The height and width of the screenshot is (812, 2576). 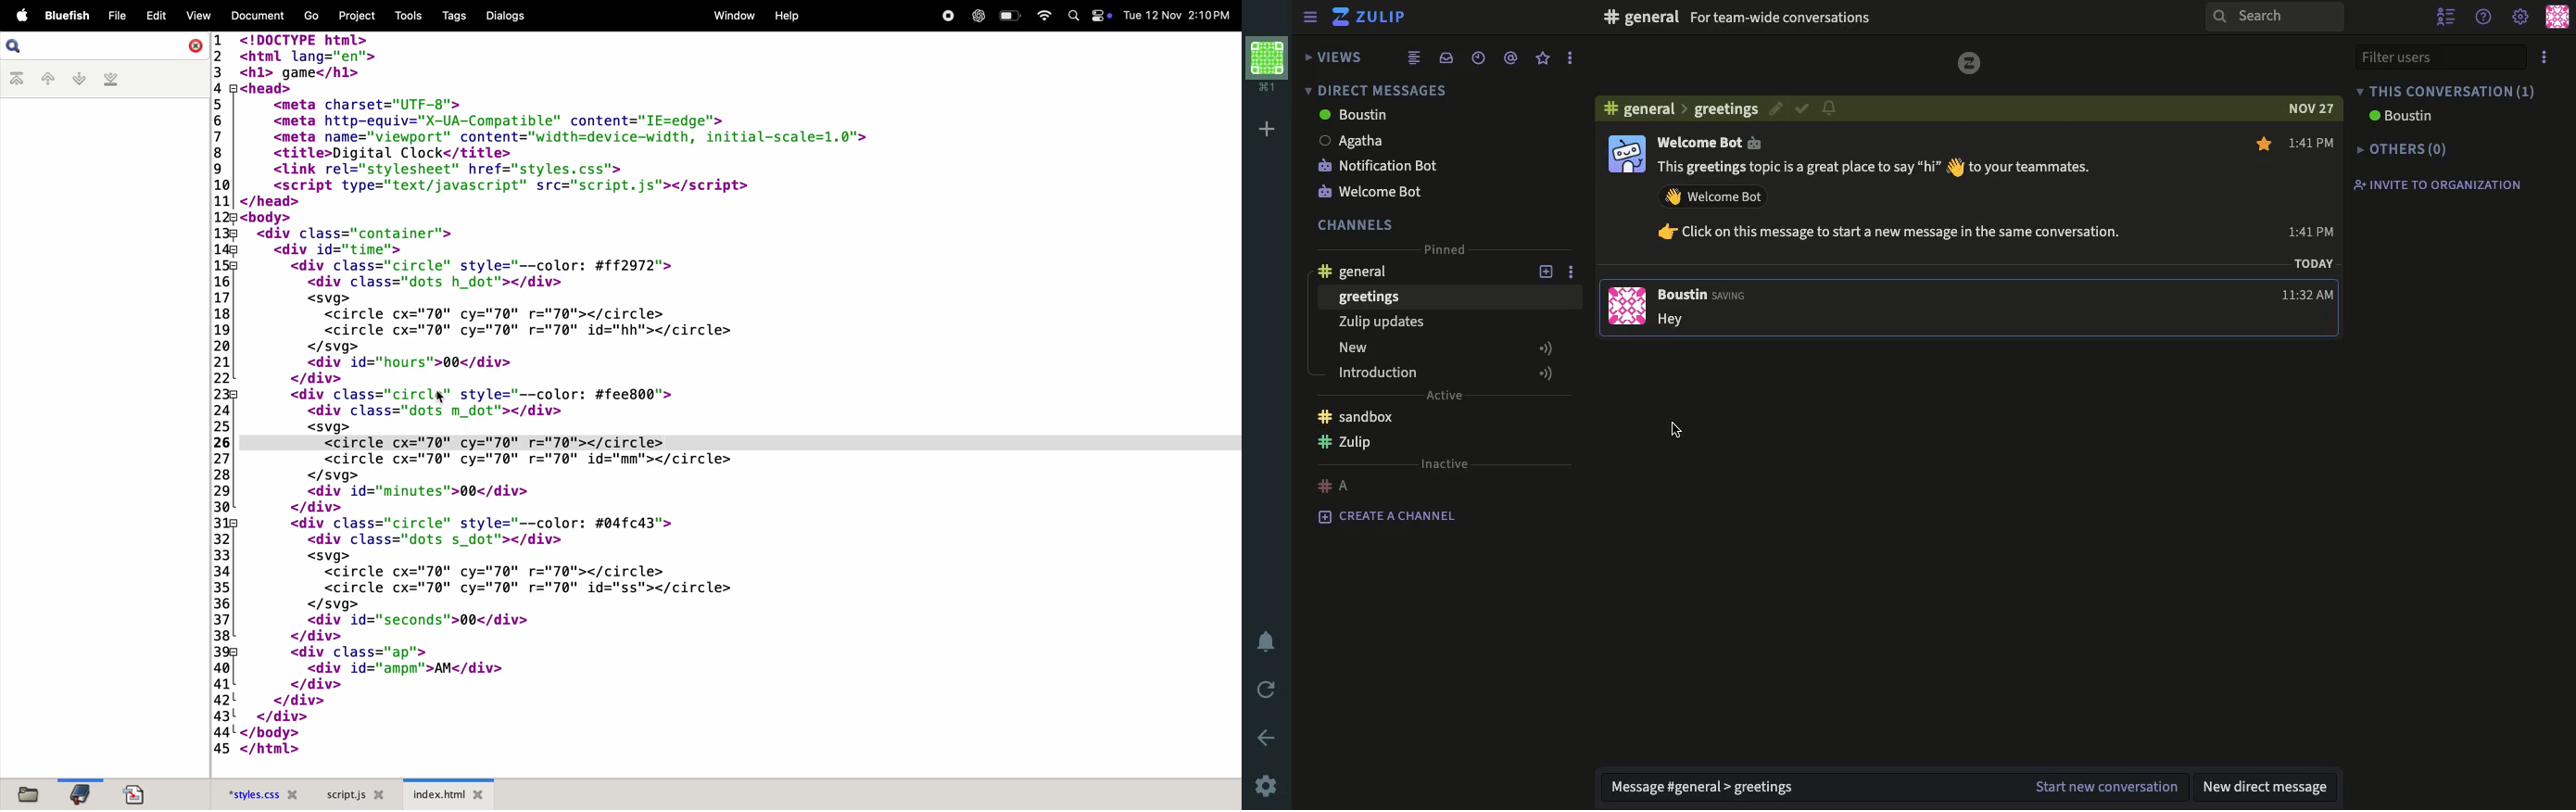 What do you see at coordinates (730, 16) in the screenshot?
I see `window` at bounding box center [730, 16].